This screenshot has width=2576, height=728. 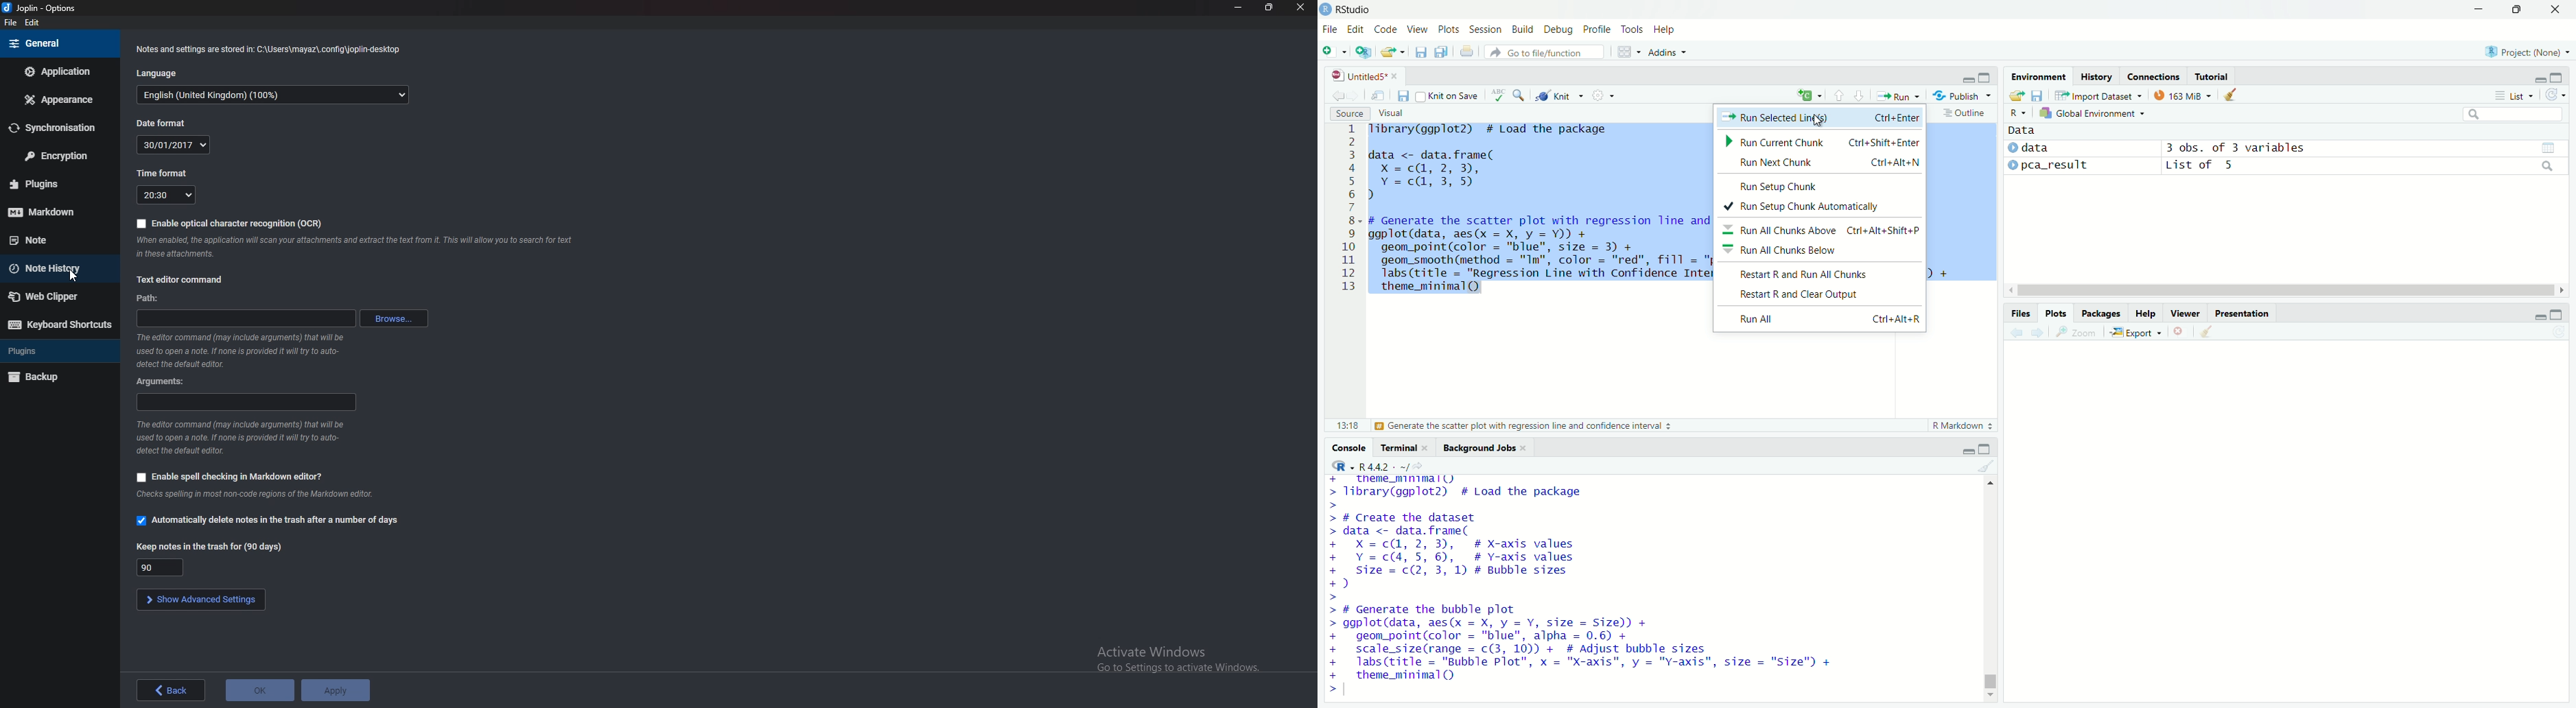 What do you see at coordinates (1354, 96) in the screenshot?
I see `Go forward to next source location` at bounding box center [1354, 96].